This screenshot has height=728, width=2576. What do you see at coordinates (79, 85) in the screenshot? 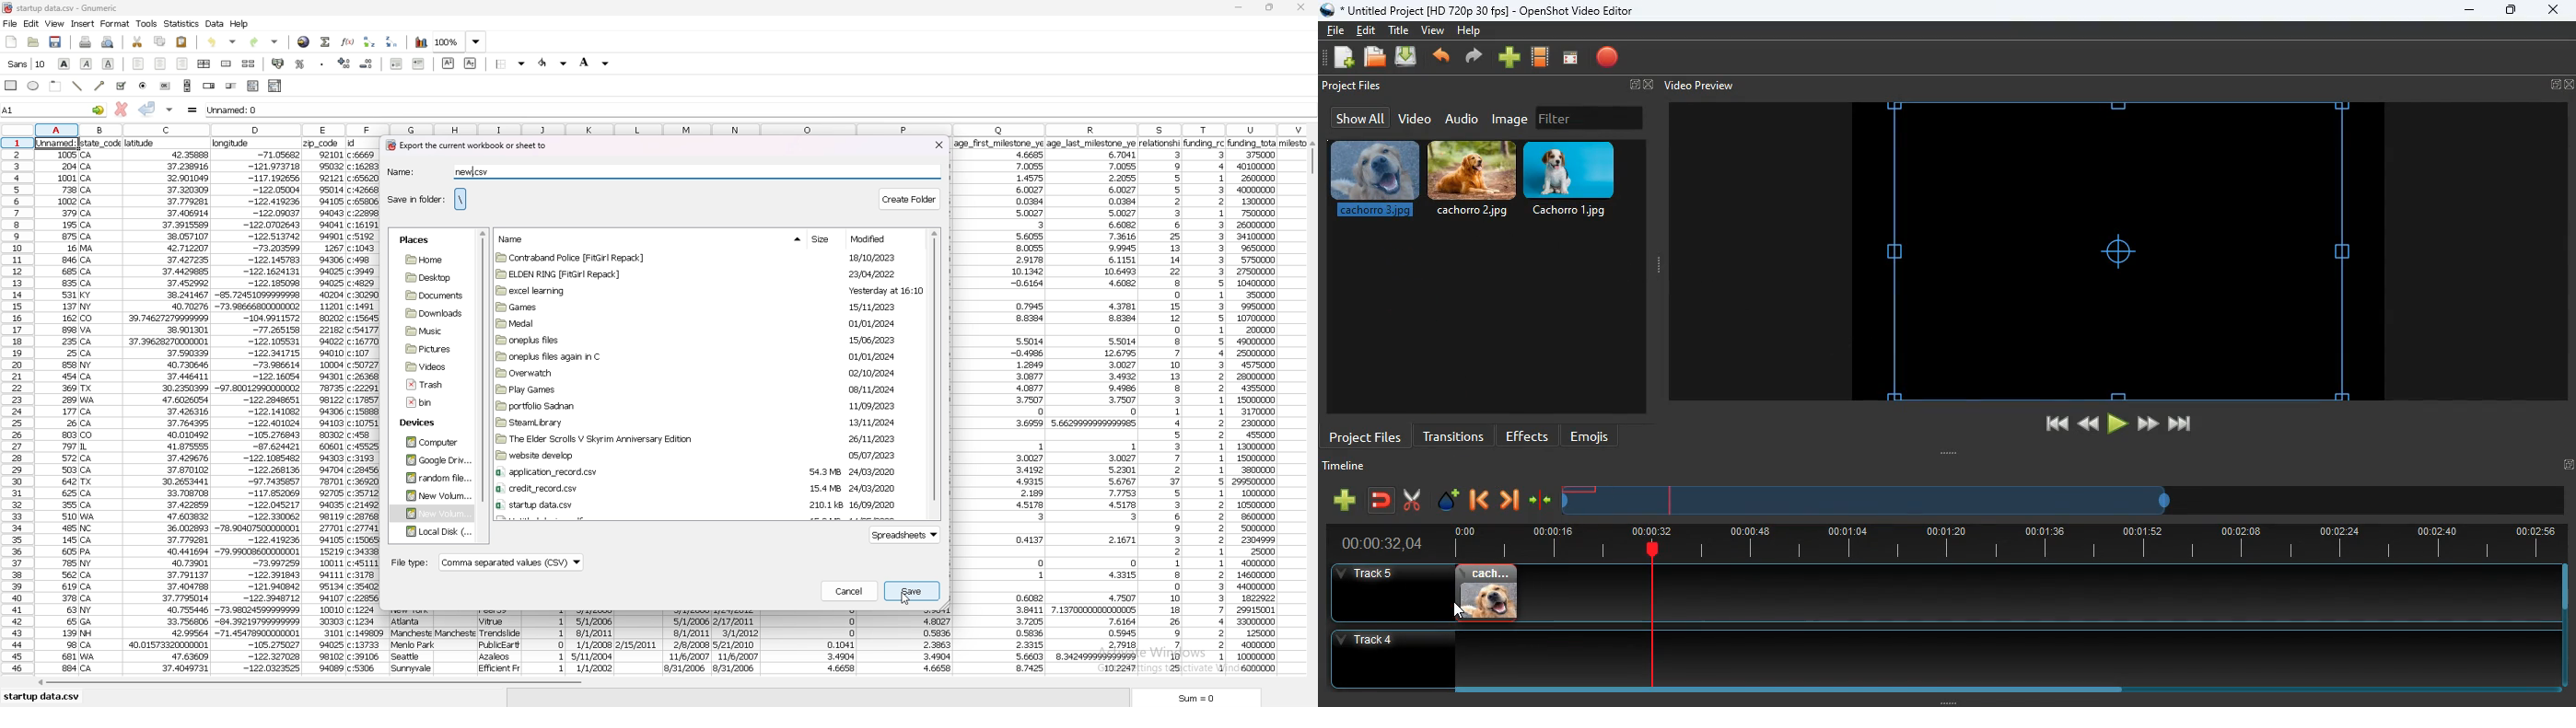
I see `line` at bounding box center [79, 85].